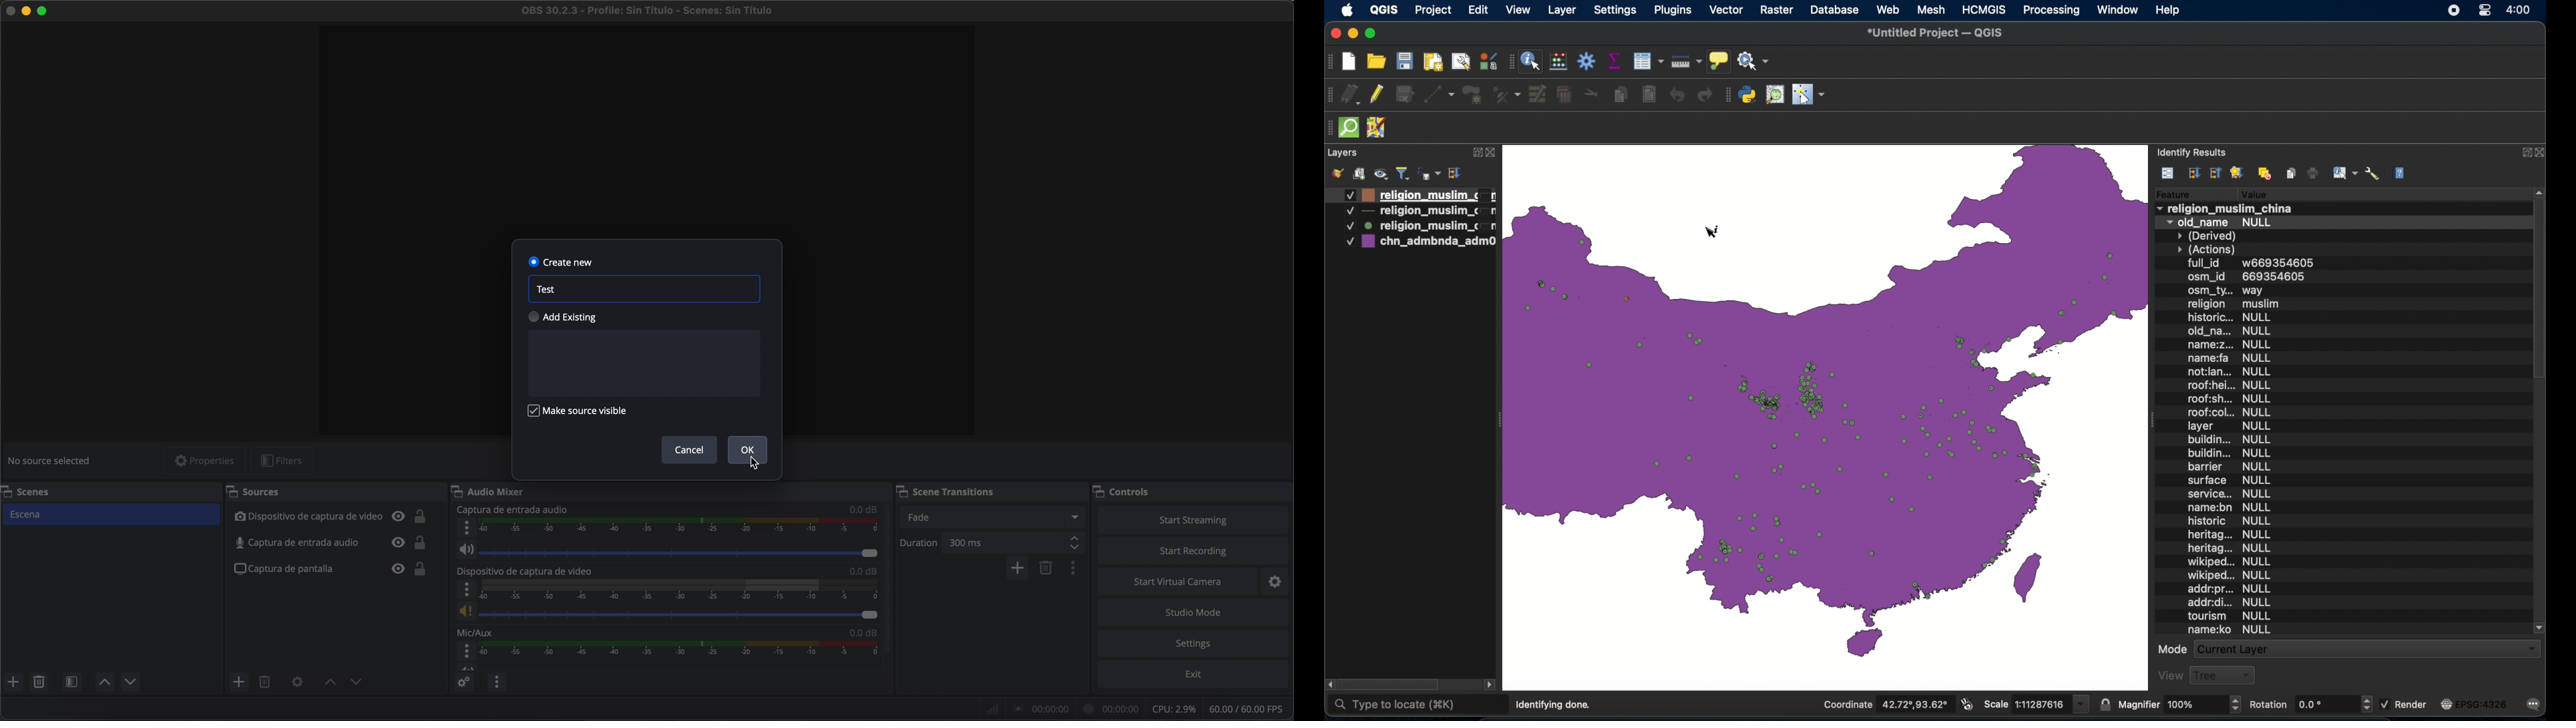 Image resolution: width=2576 pixels, height=728 pixels. Describe the element at coordinates (2538, 192) in the screenshot. I see `scroll up arrow` at that location.